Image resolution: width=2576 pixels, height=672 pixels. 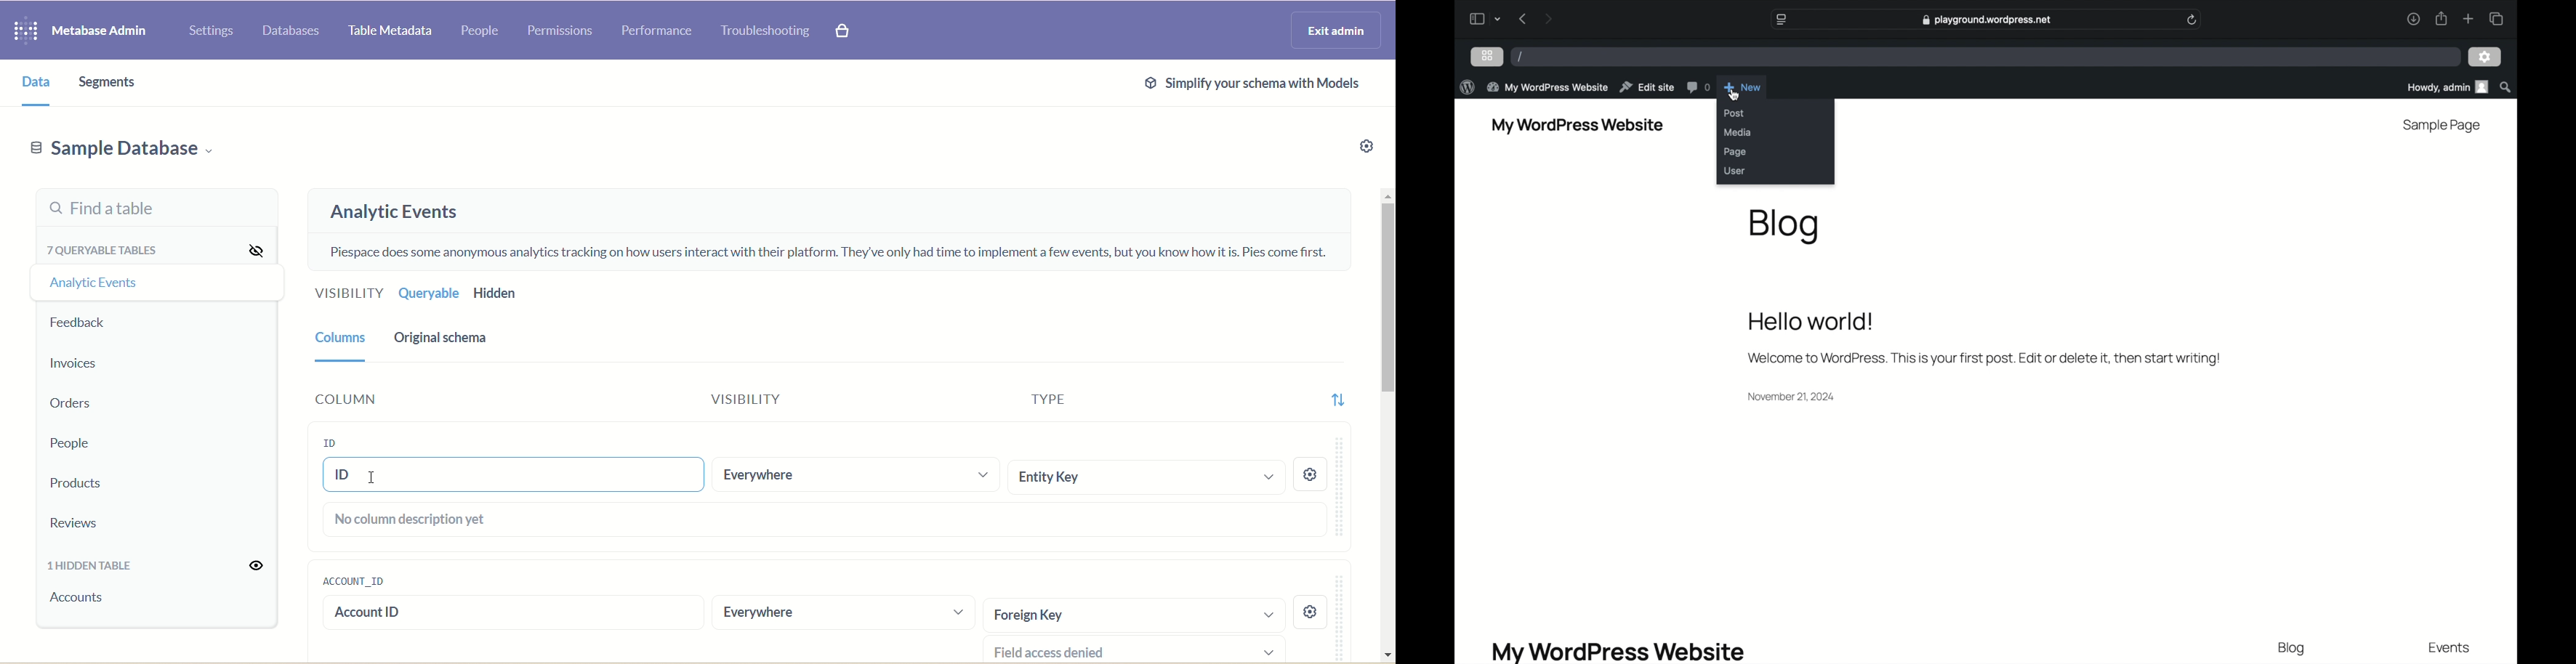 I want to click on new, so click(x=1743, y=87).